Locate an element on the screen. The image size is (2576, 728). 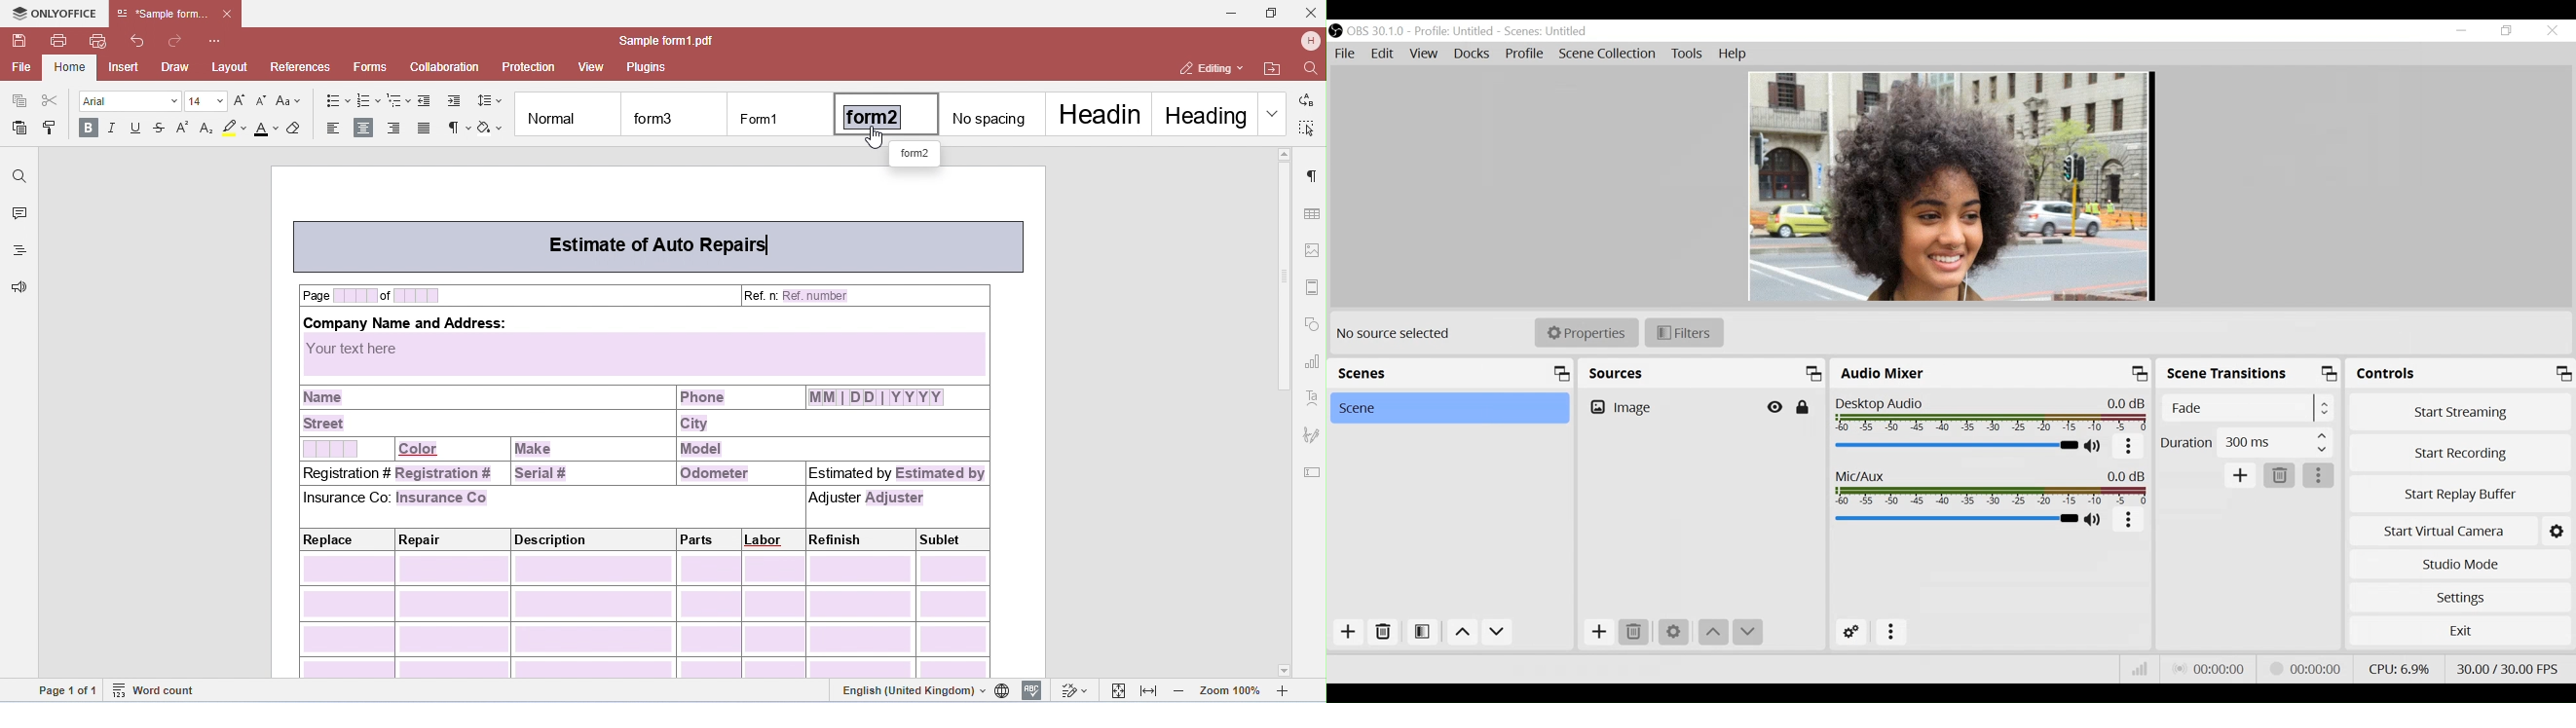
Settings is located at coordinates (1672, 632).